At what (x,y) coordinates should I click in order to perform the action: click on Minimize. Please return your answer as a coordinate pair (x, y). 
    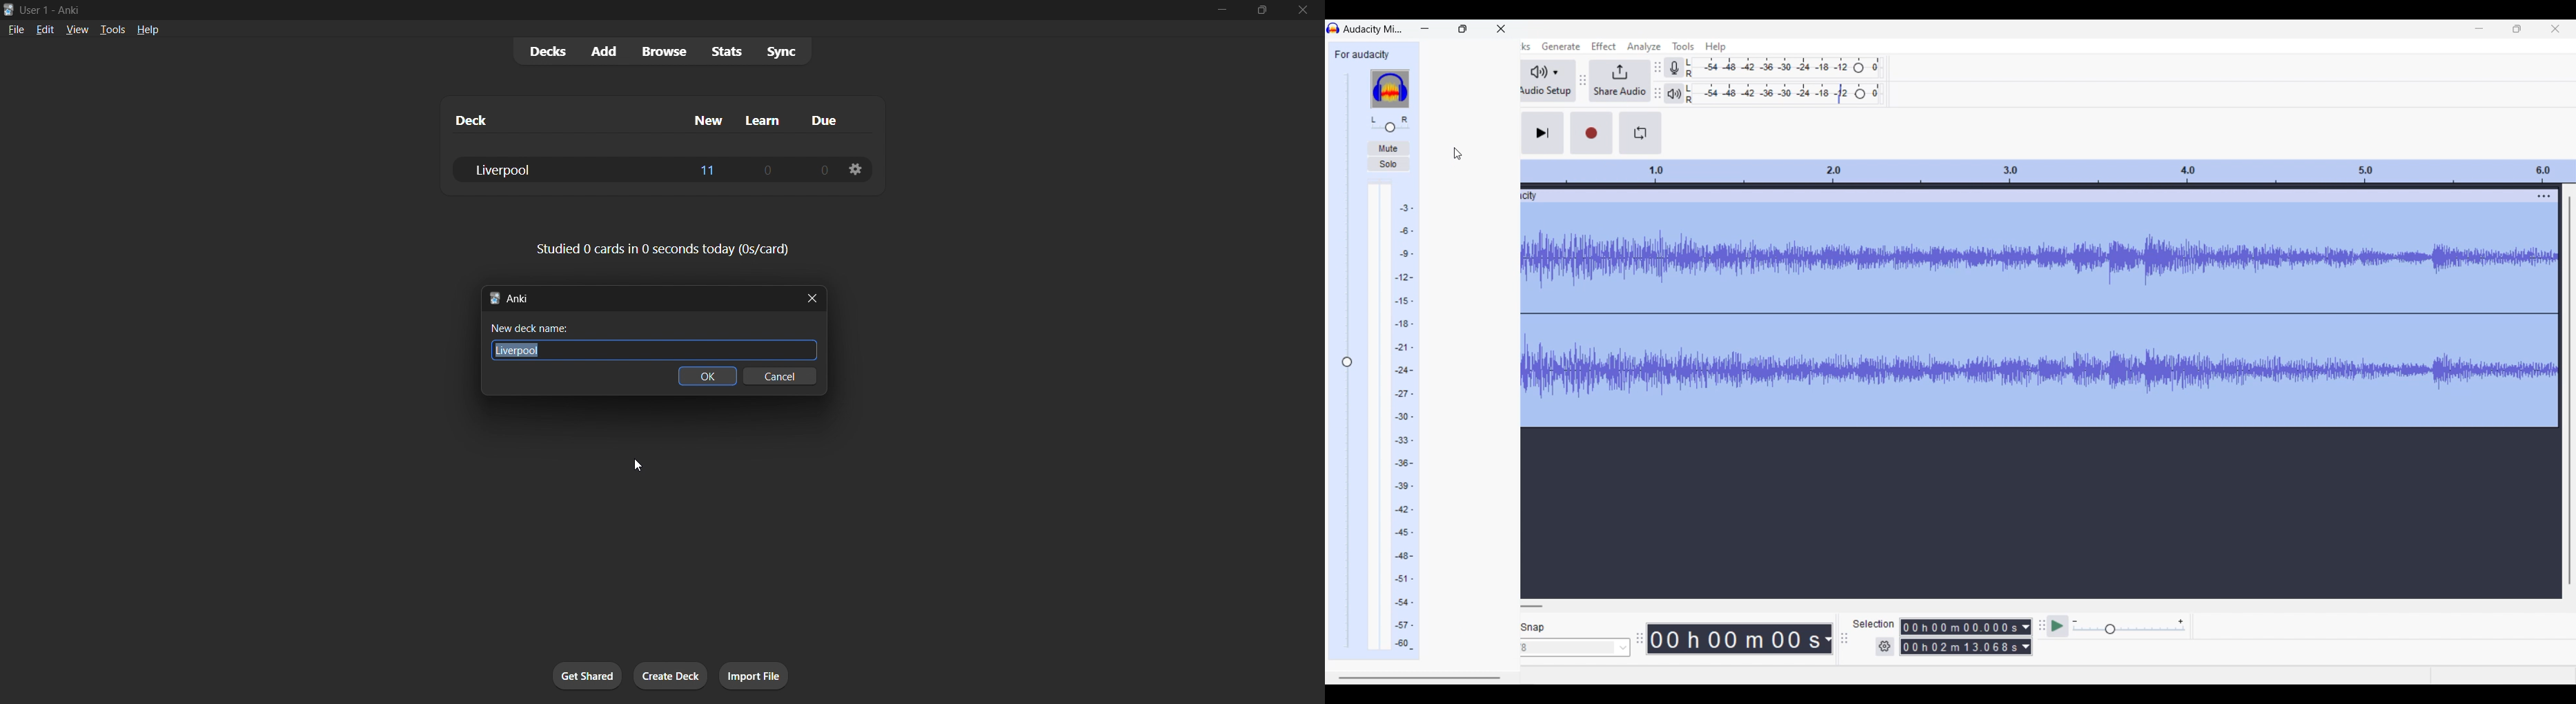
    Looking at the image, I should click on (1425, 29).